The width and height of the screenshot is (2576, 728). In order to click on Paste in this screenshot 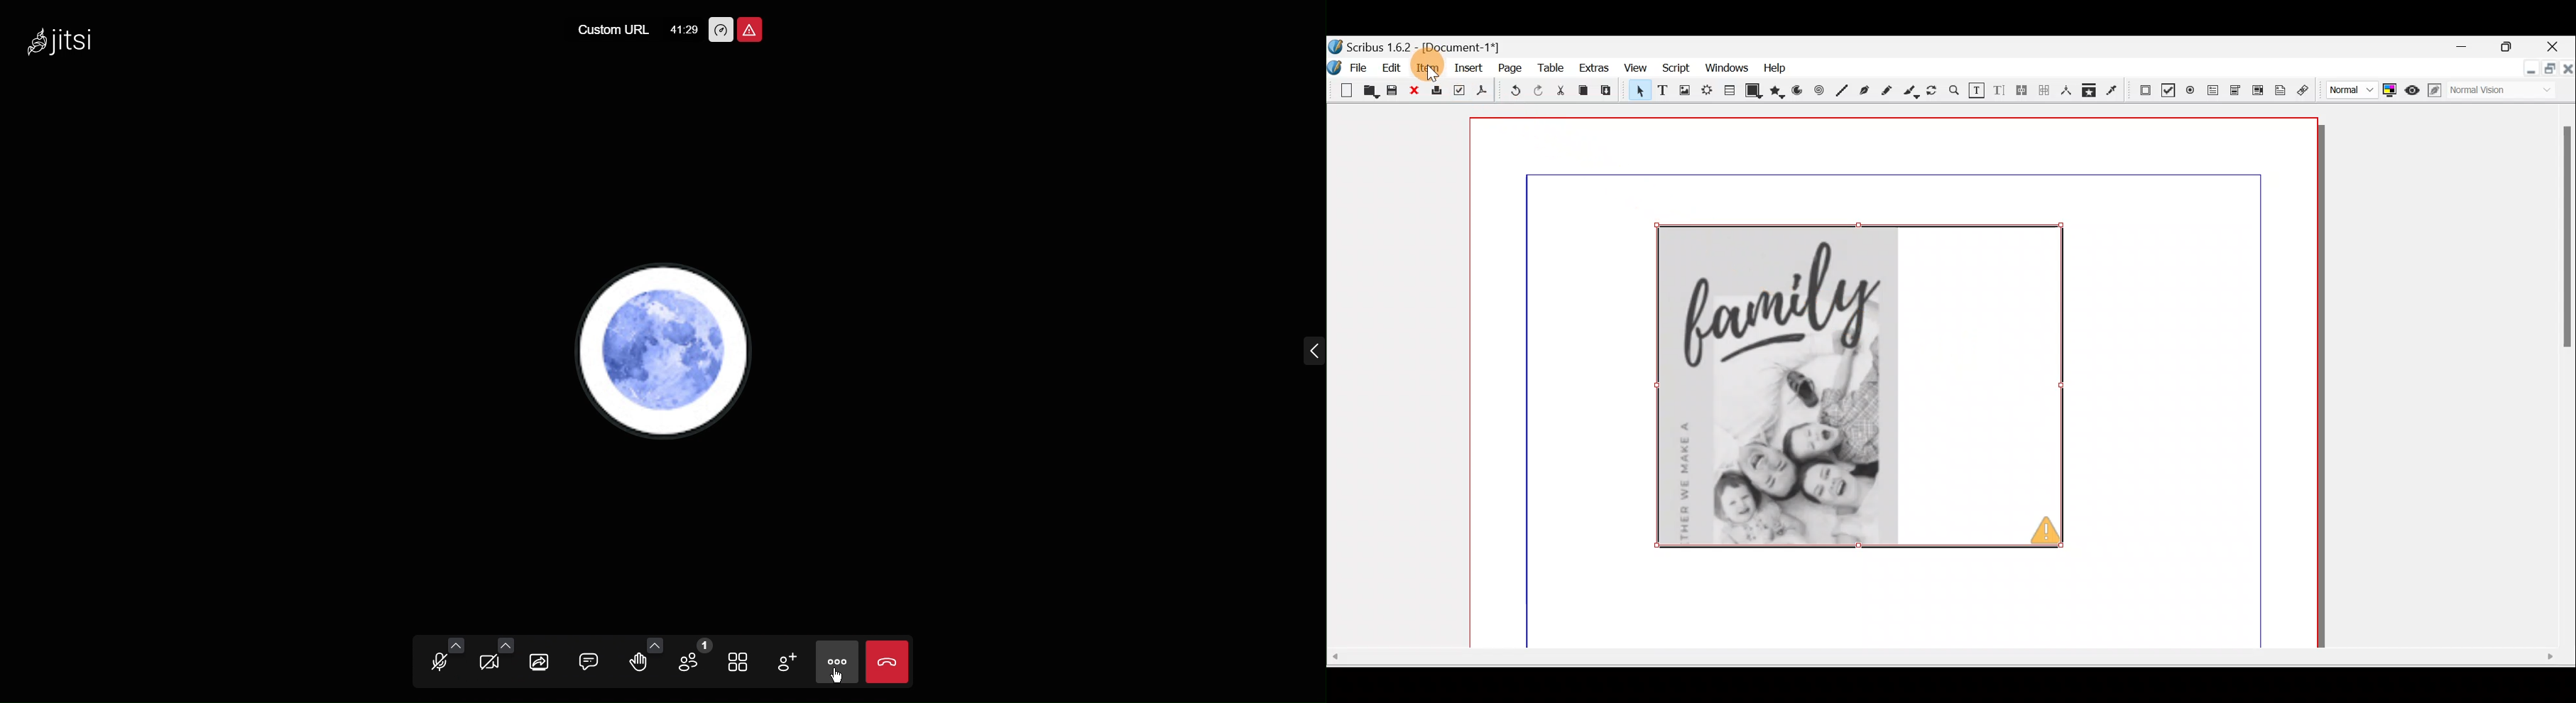, I will do `click(1611, 94)`.